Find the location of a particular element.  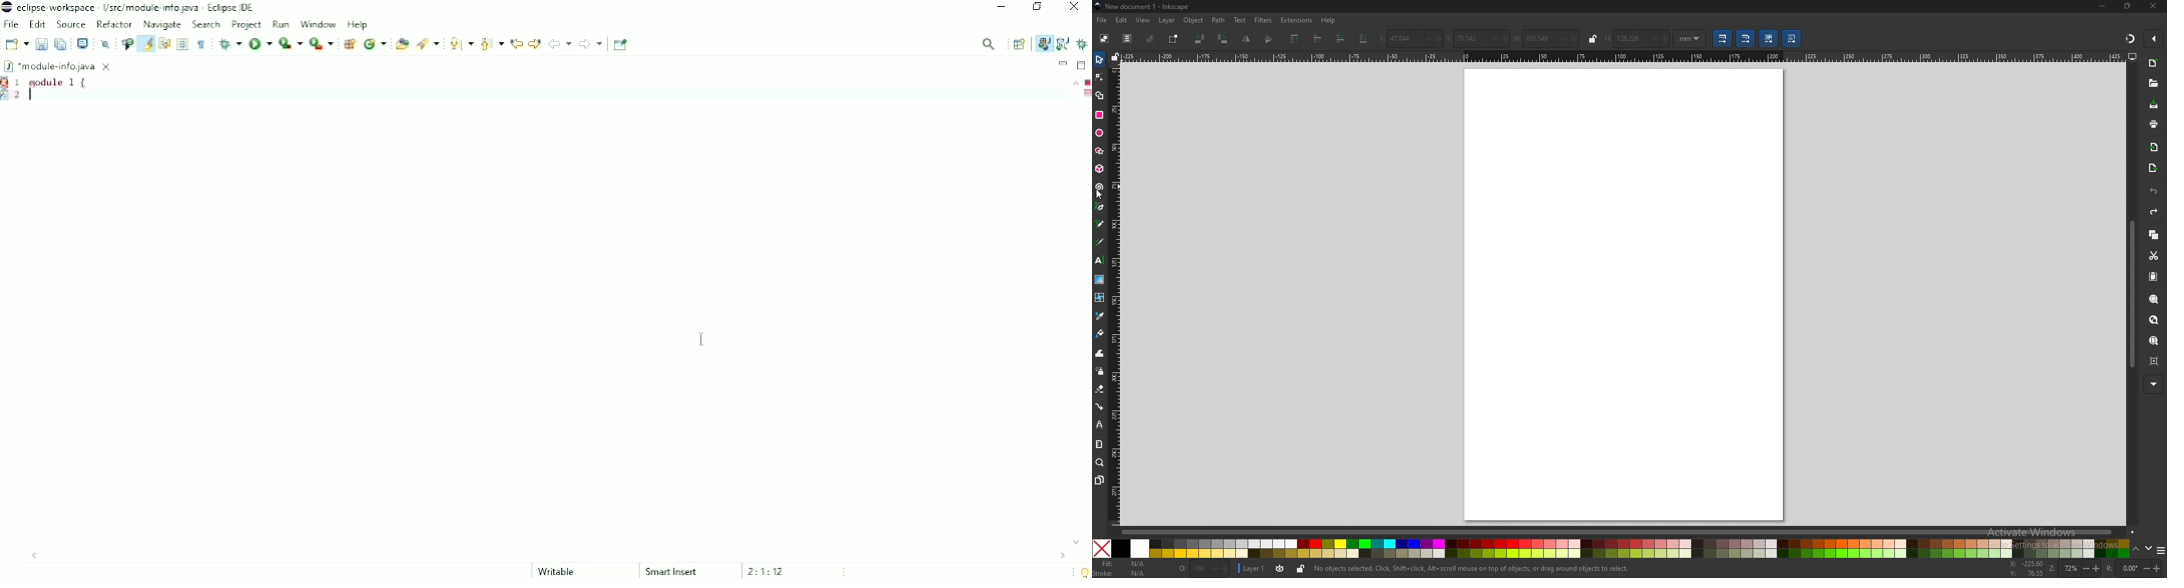

horizontal scale is located at coordinates (1621, 56).